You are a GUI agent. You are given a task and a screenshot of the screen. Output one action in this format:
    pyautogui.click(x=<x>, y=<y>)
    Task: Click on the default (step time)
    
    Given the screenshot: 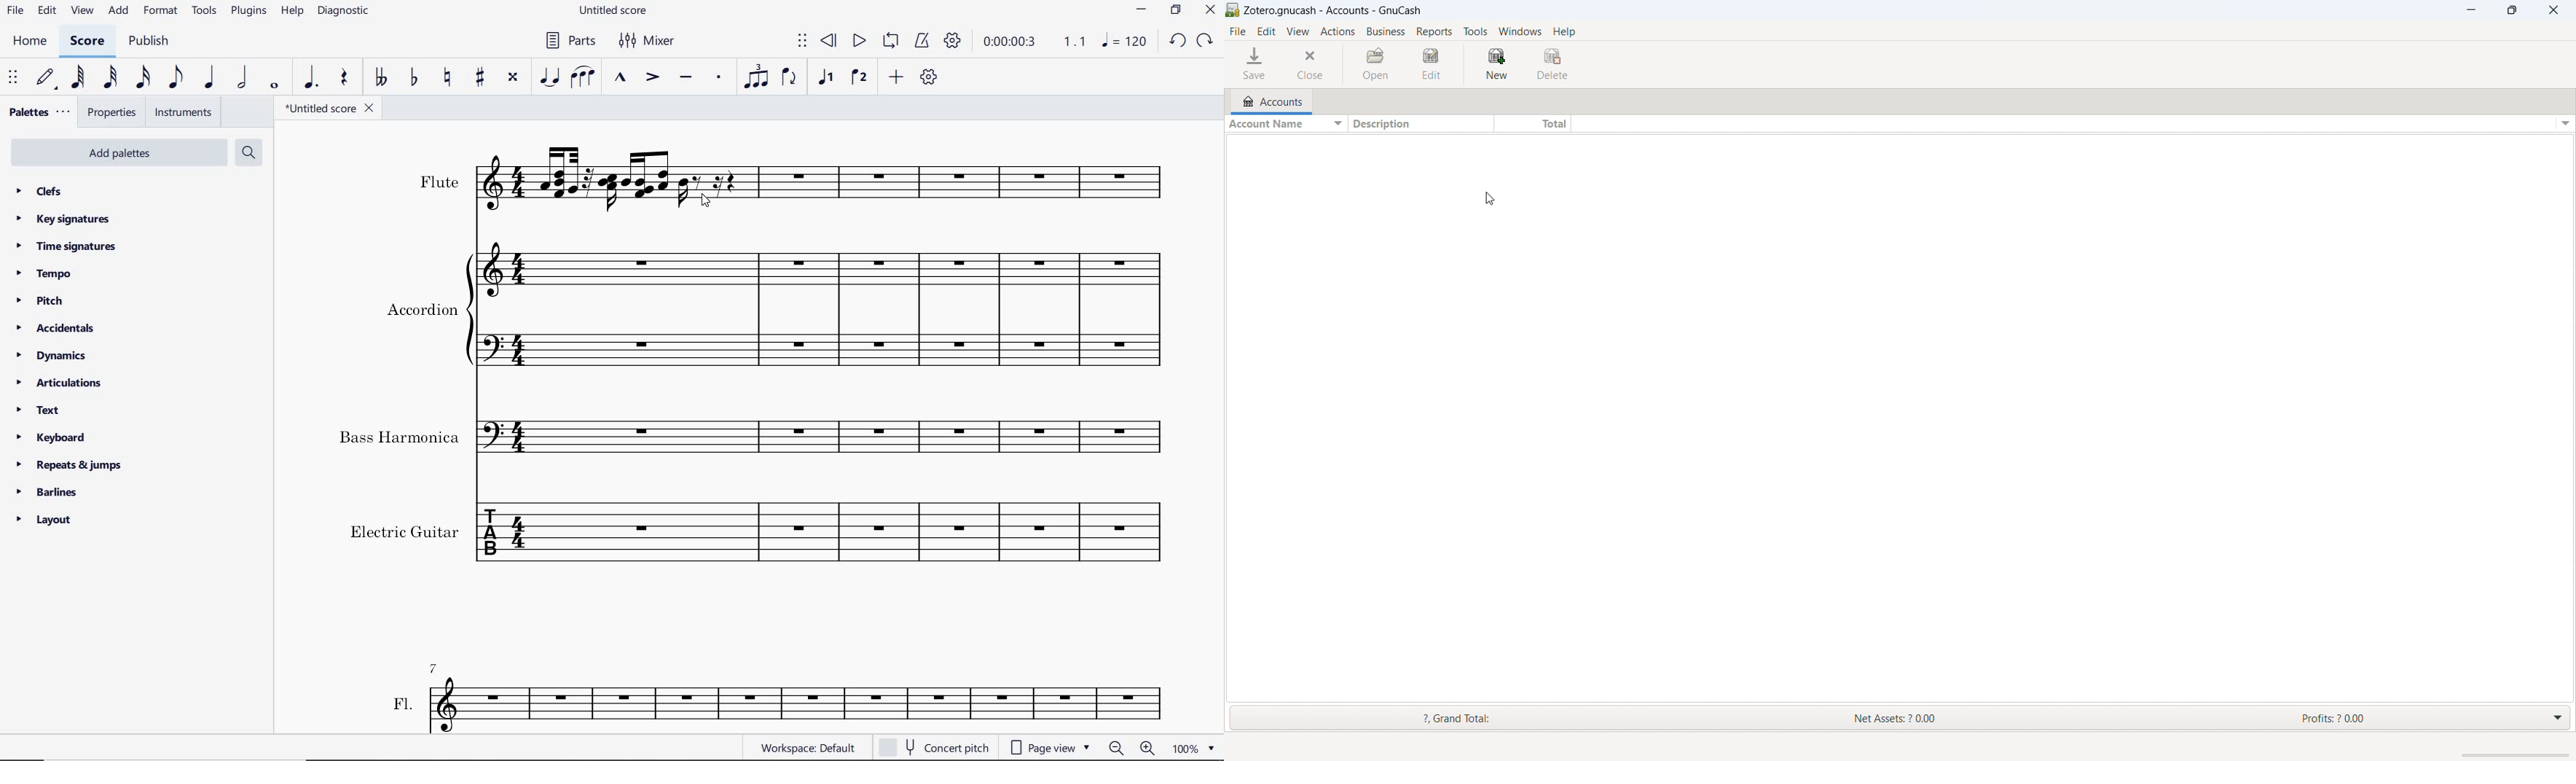 What is the action you would take?
    pyautogui.click(x=47, y=78)
    